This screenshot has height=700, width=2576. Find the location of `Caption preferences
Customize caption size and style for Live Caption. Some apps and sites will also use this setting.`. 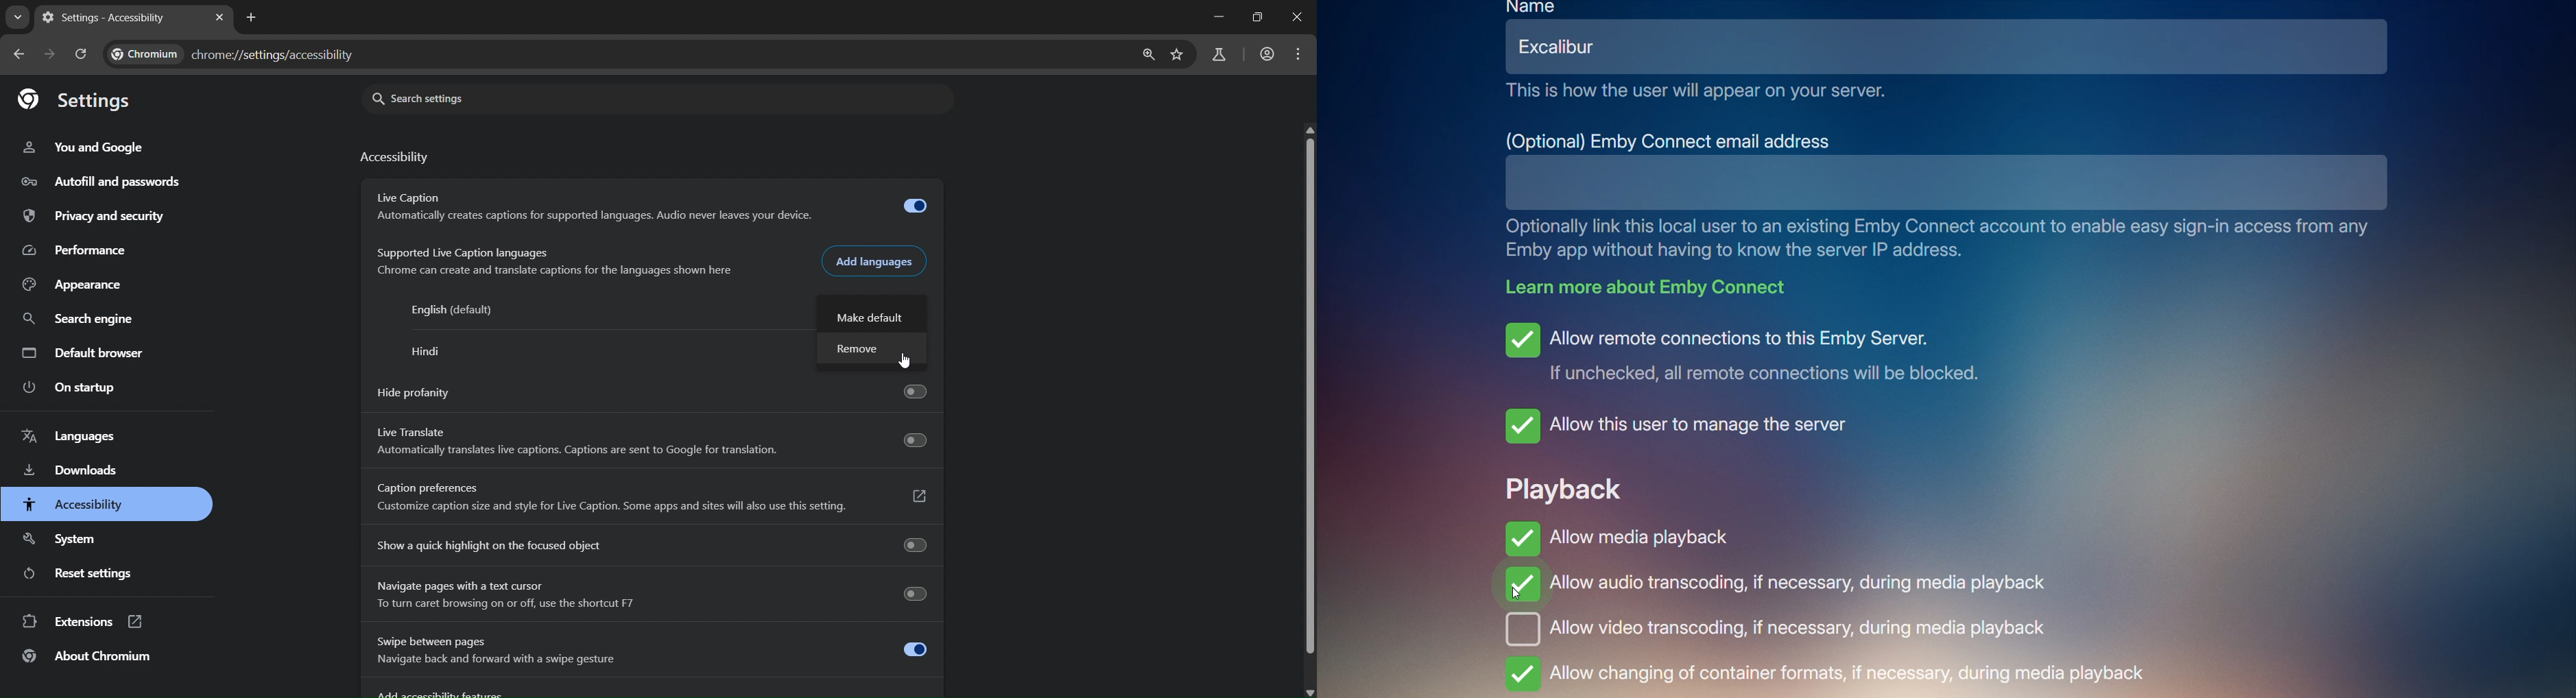

Caption preferences
Customize caption size and style for Live Caption. Some apps and sites will also use this setting. is located at coordinates (652, 499).